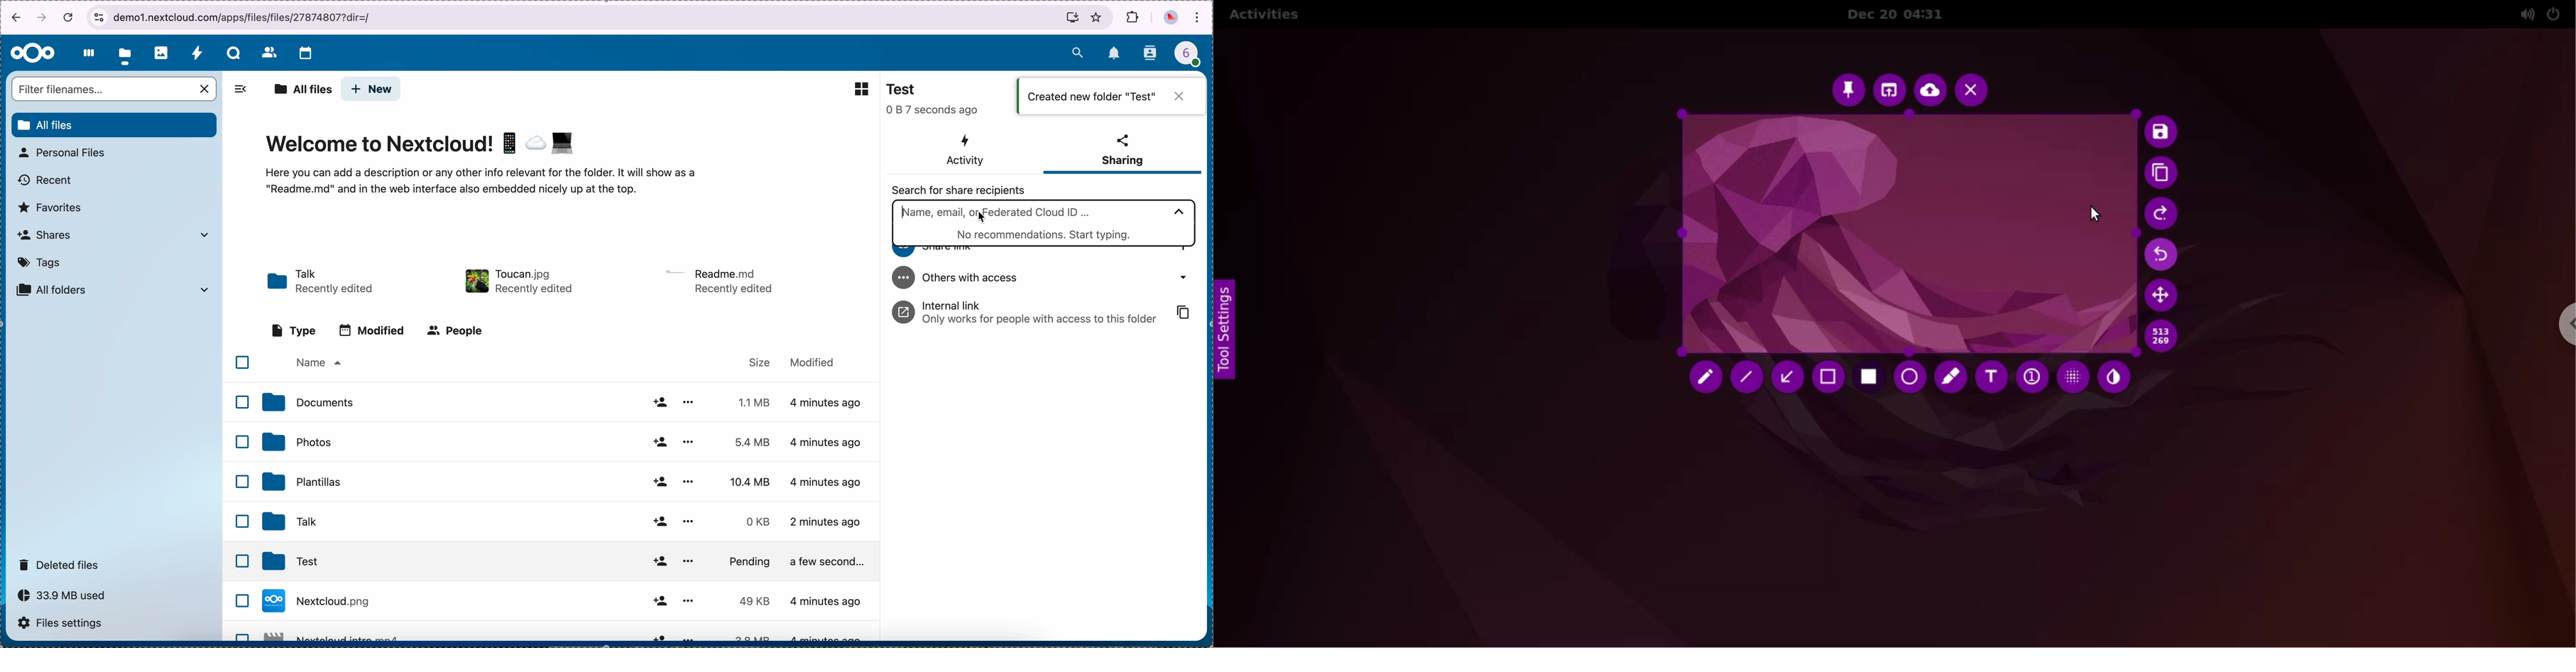 Image resolution: width=2576 pixels, height=672 pixels. Describe the element at coordinates (1171, 19) in the screenshot. I see `profile picture` at that location.